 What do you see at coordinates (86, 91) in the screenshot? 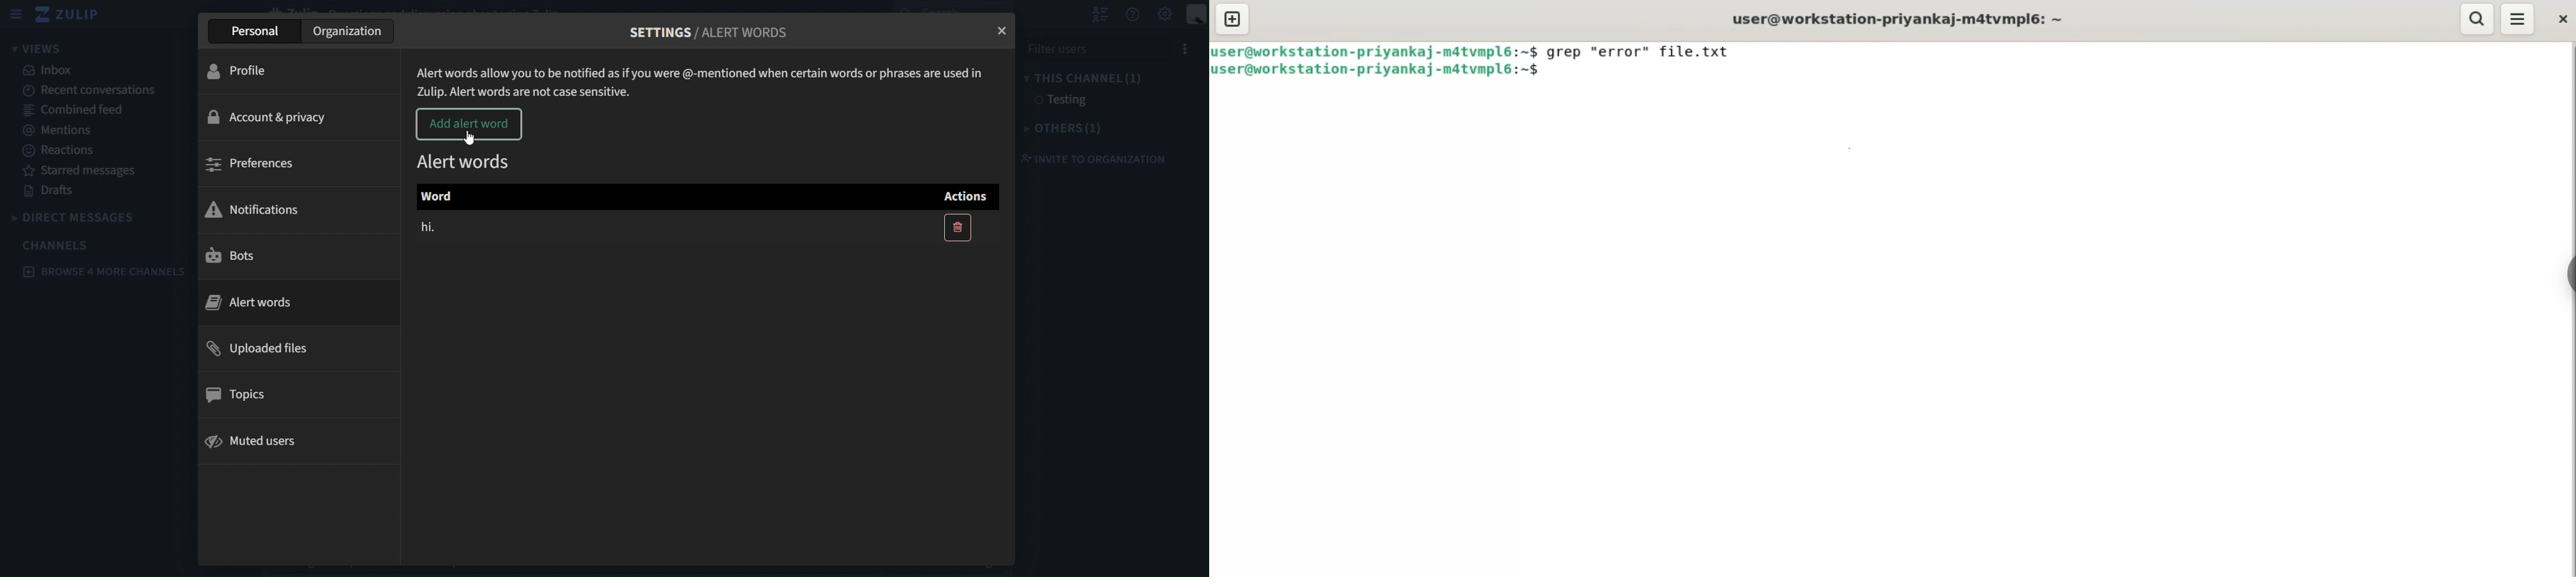
I see `recent conversations` at bounding box center [86, 91].